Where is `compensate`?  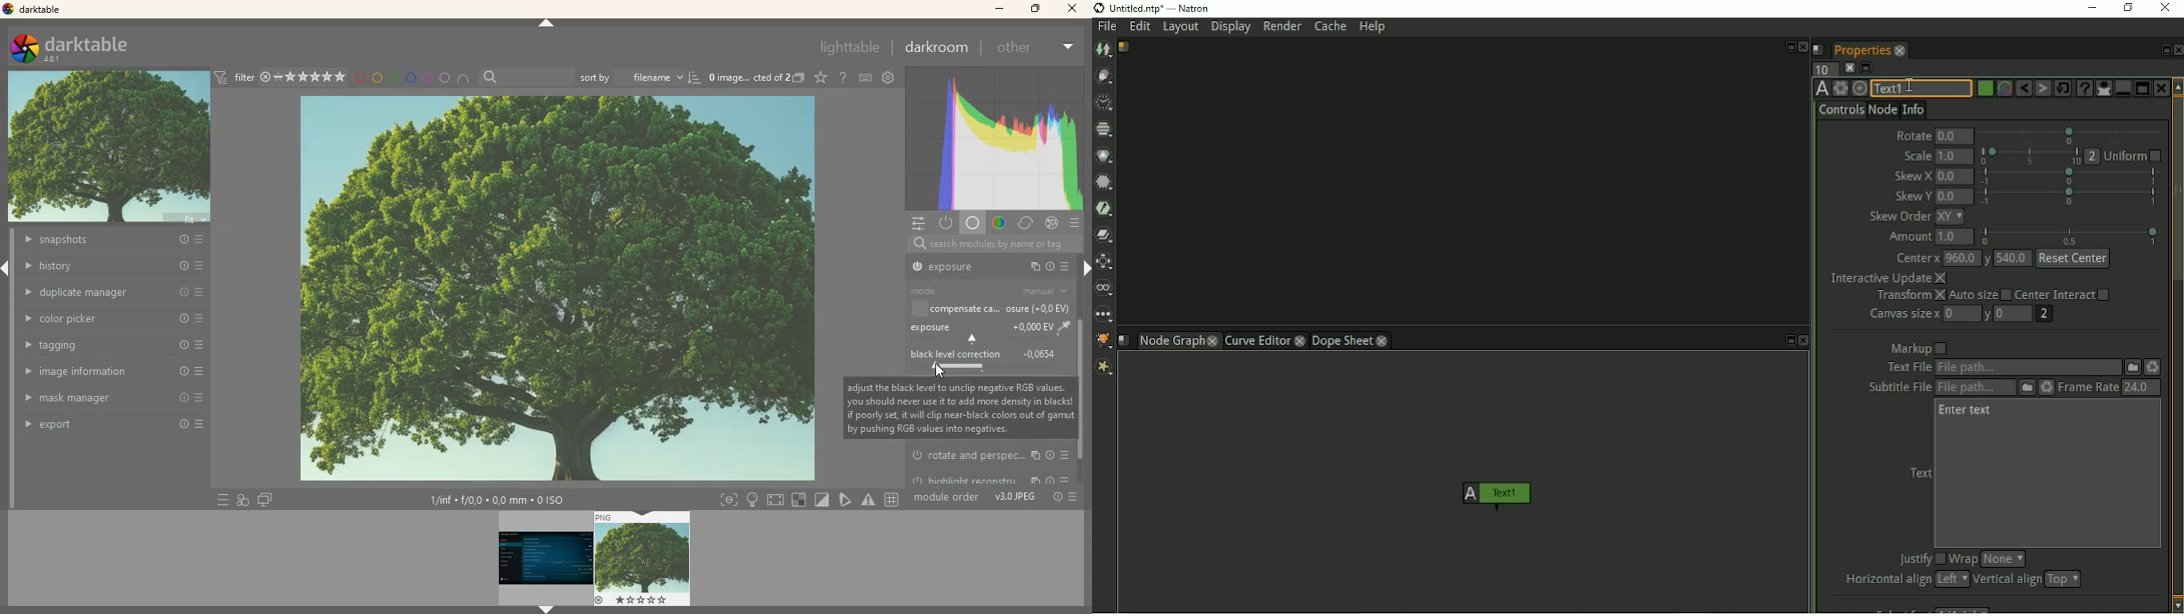 compensate is located at coordinates (991, 309).